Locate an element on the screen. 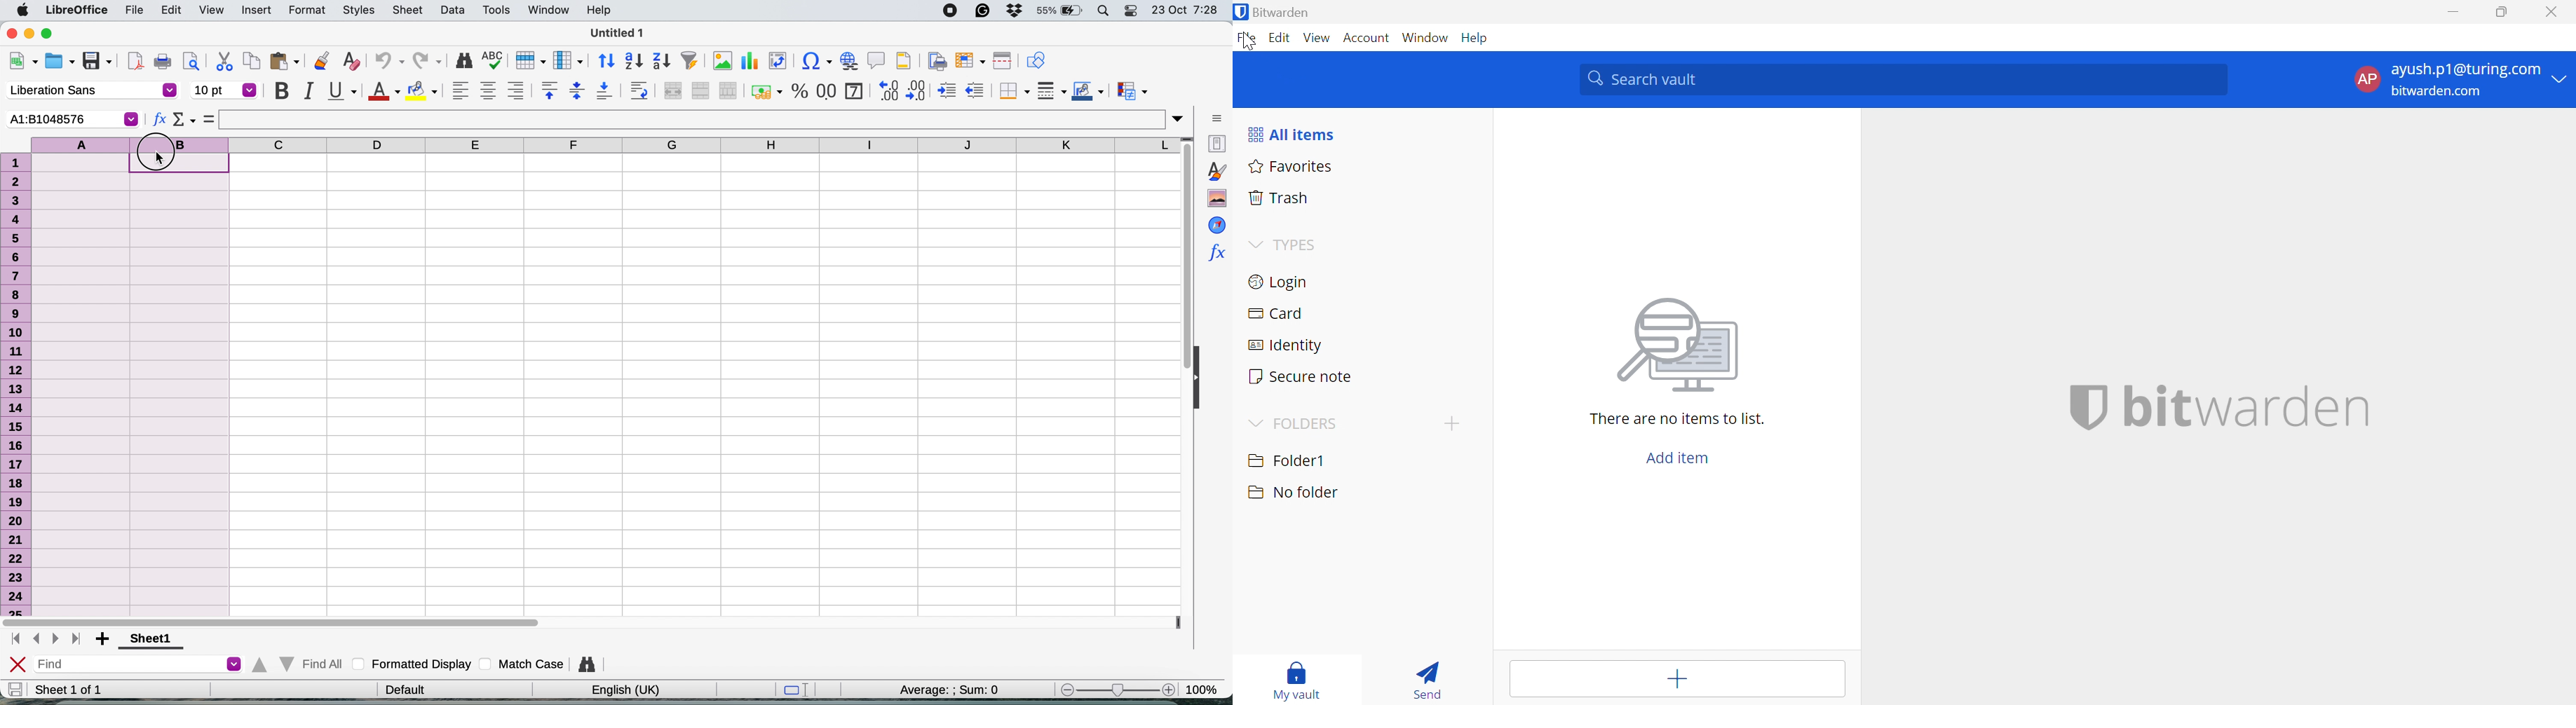  maximise is located at coordinates (51, 34).